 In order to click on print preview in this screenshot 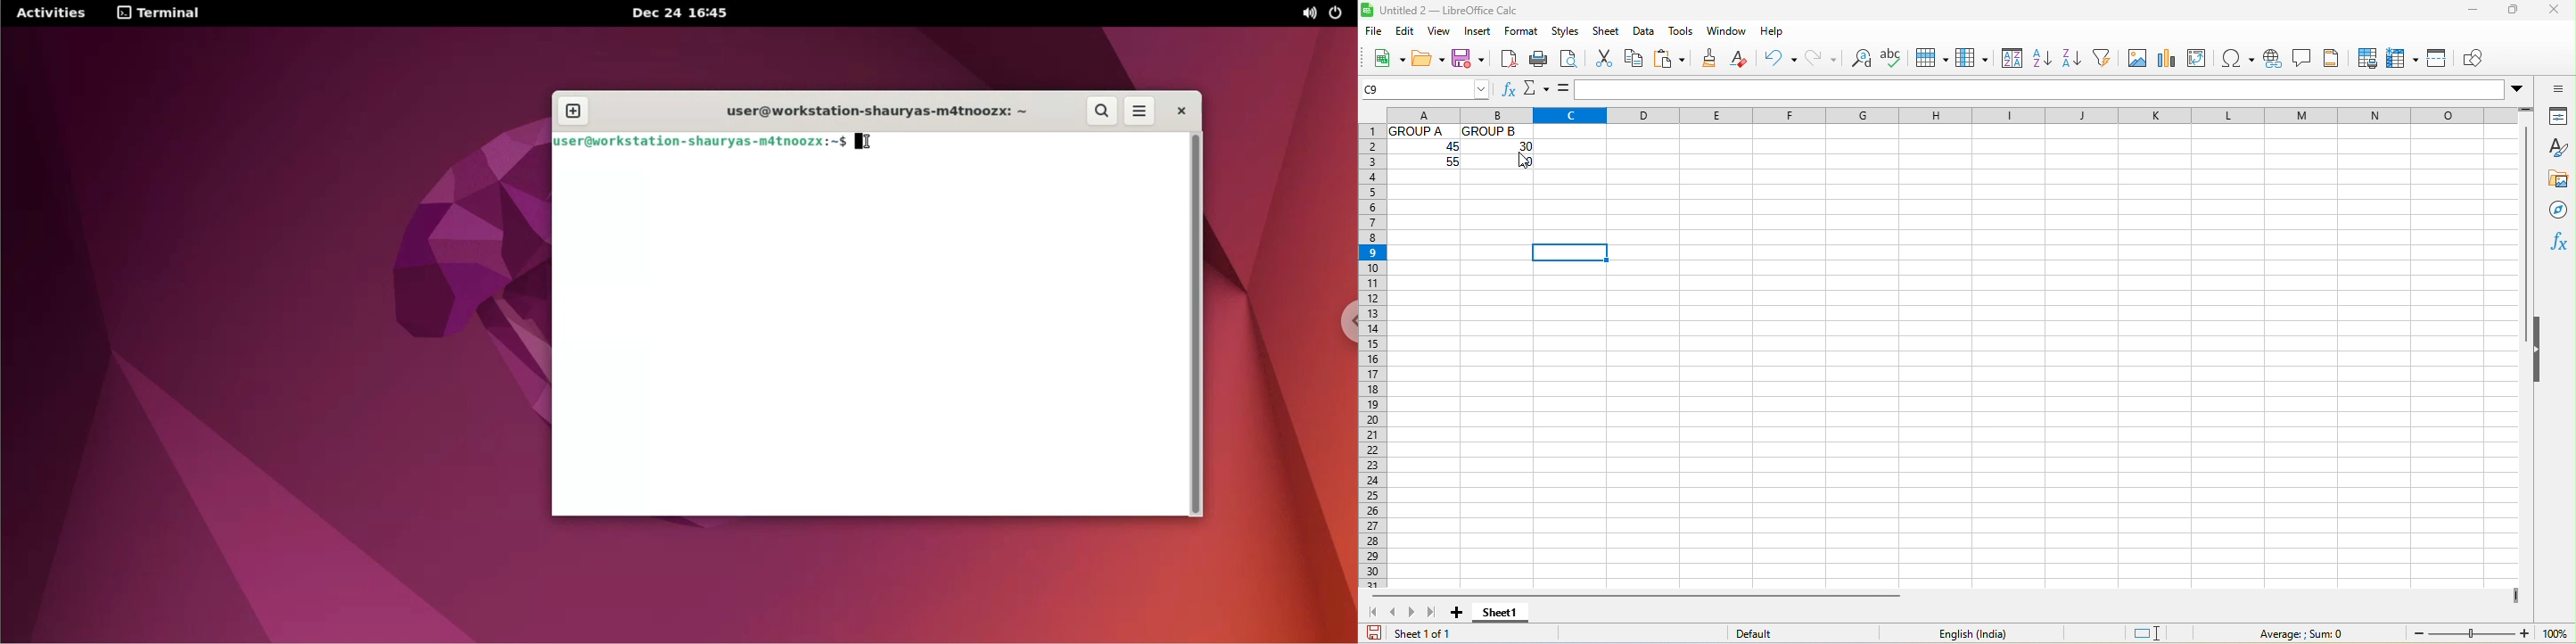, I will do `click(1568, 60)`.